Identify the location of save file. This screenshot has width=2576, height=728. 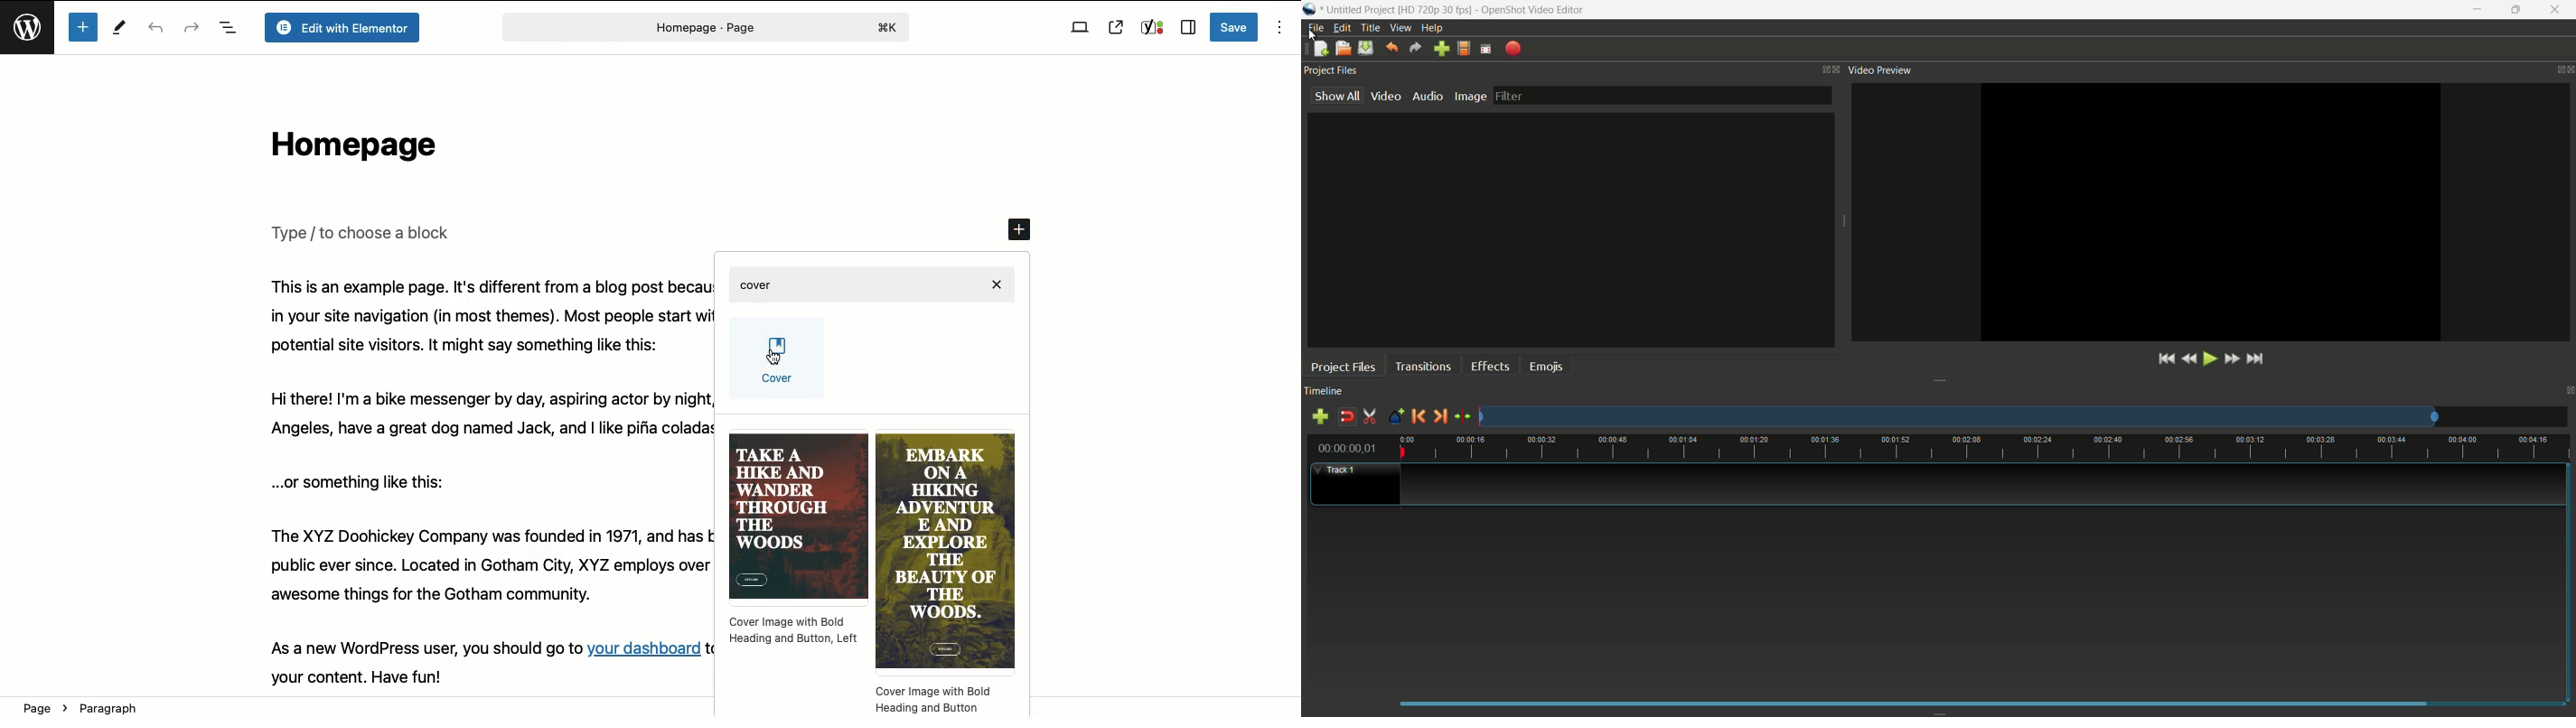
(1365, 48).